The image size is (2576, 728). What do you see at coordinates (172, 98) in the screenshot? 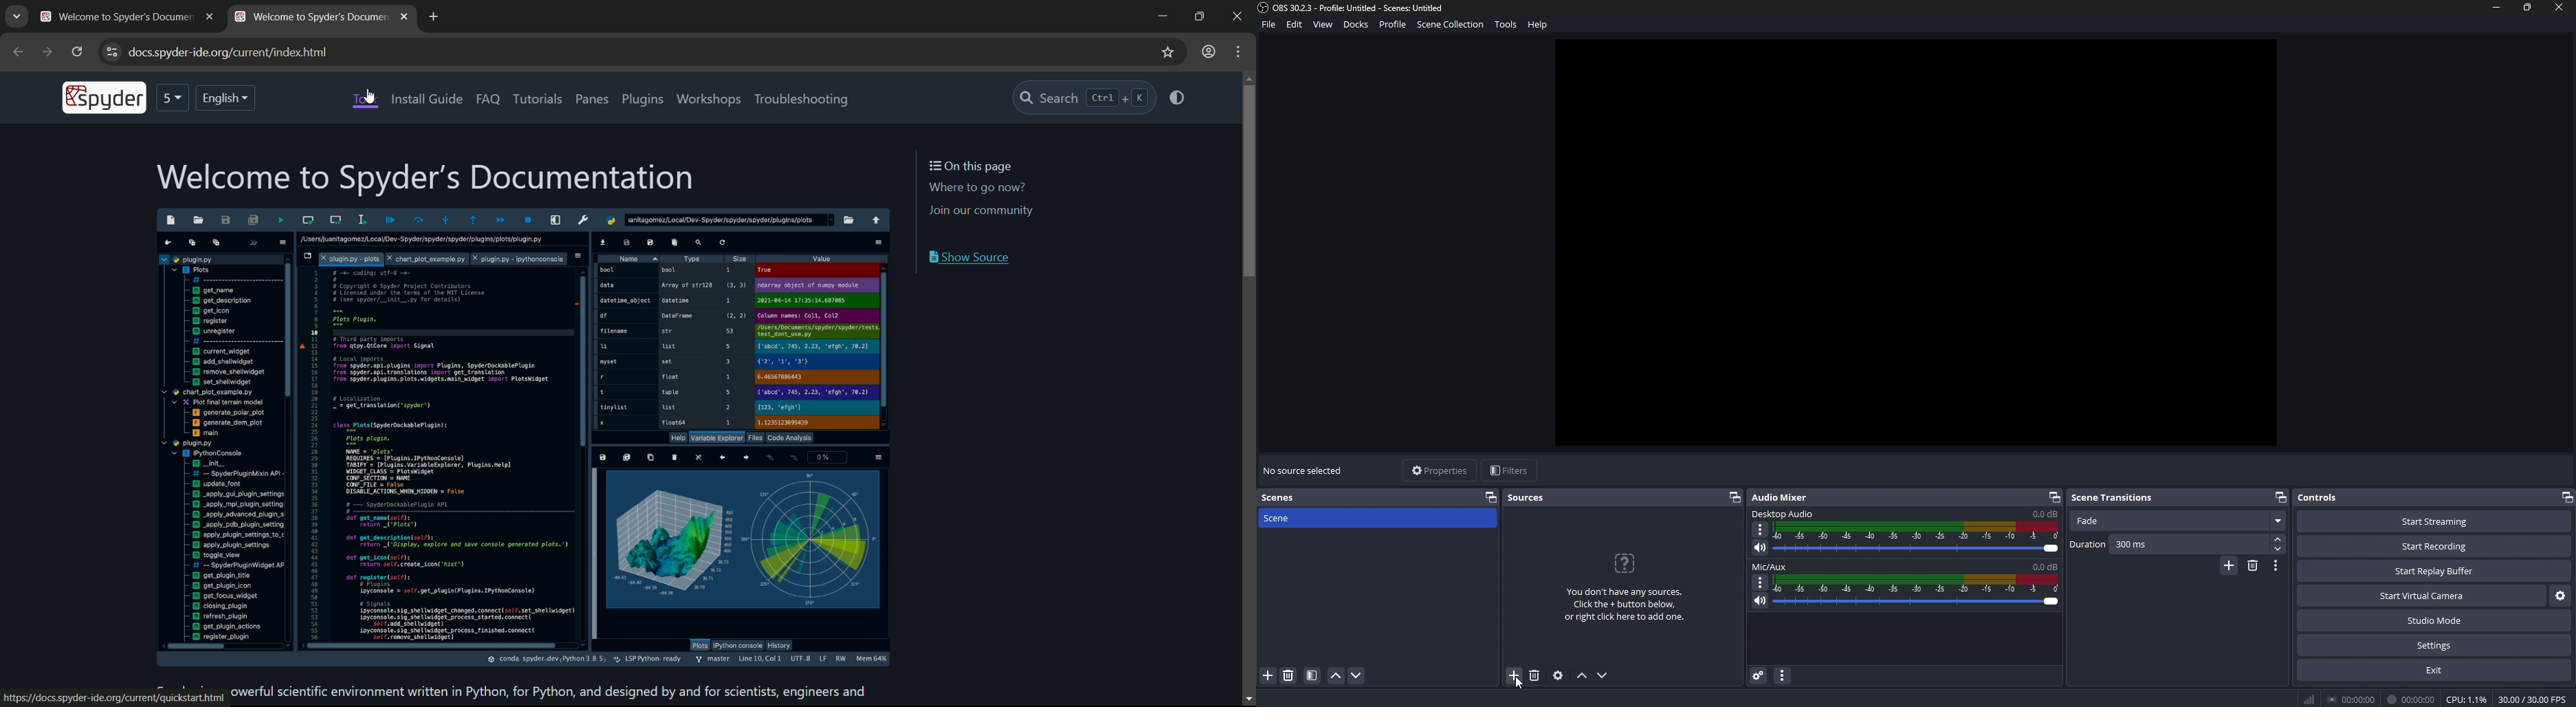
I see `5` at bounding box center [172, 98].